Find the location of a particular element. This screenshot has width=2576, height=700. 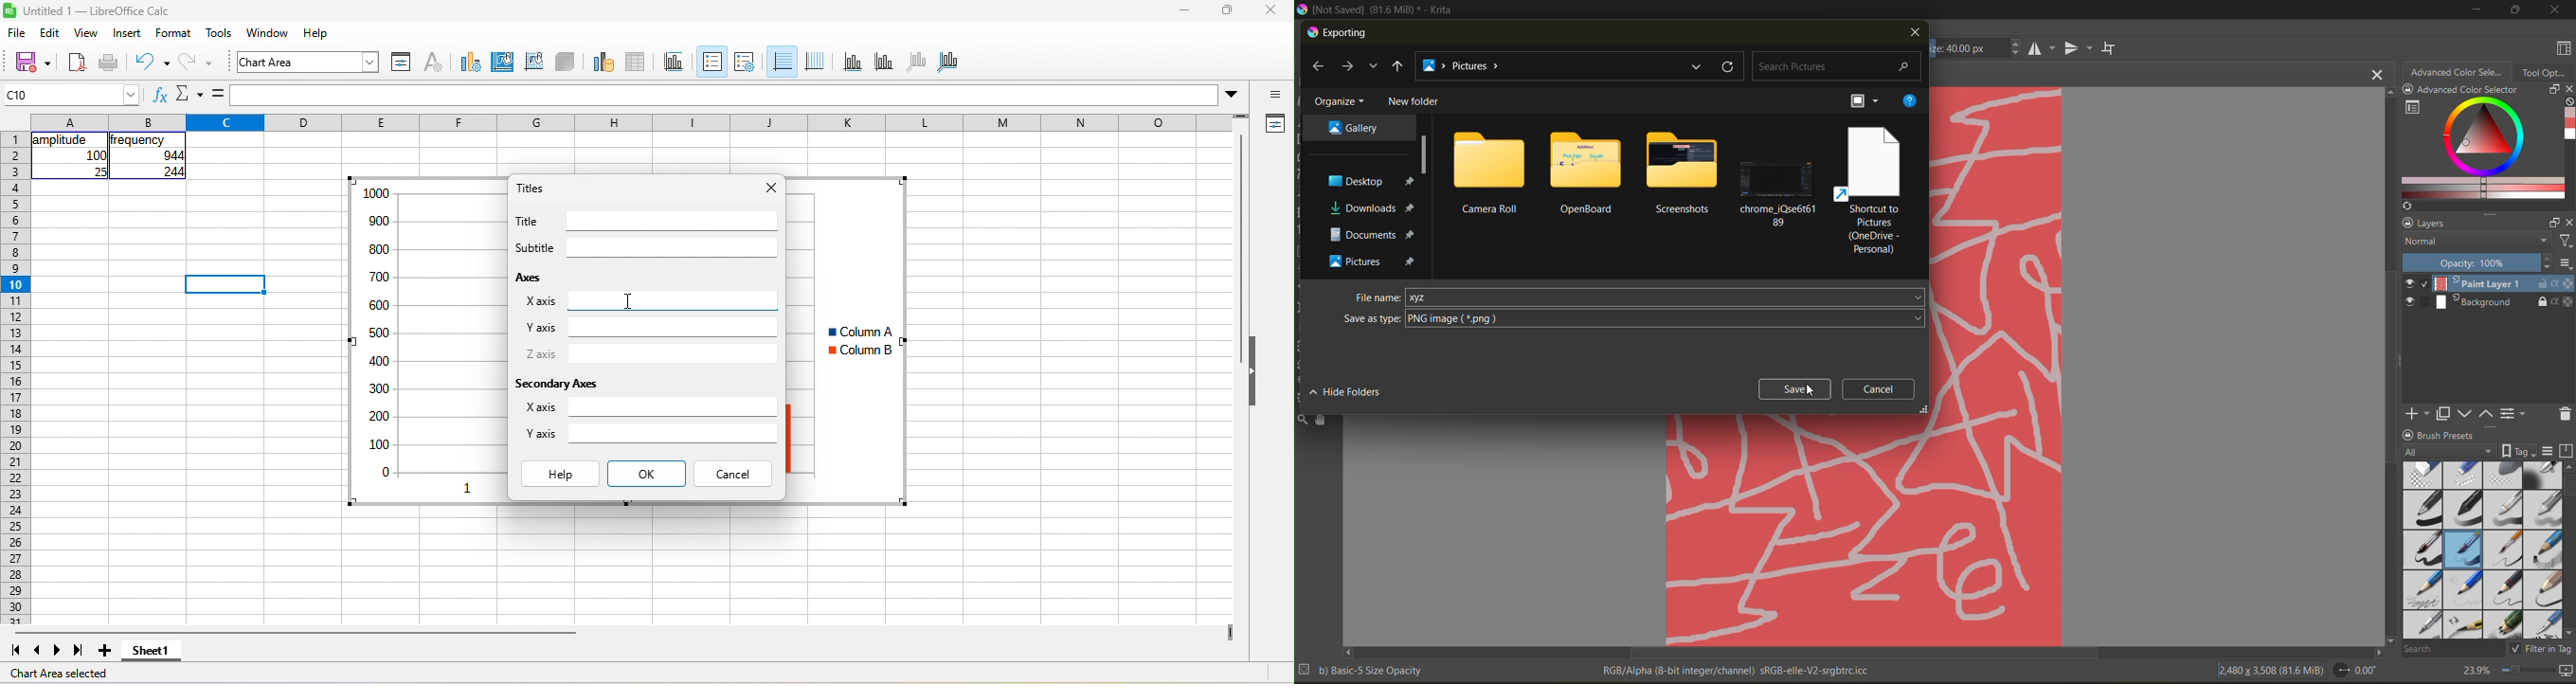

frequency is located at coordinates (137, 140).